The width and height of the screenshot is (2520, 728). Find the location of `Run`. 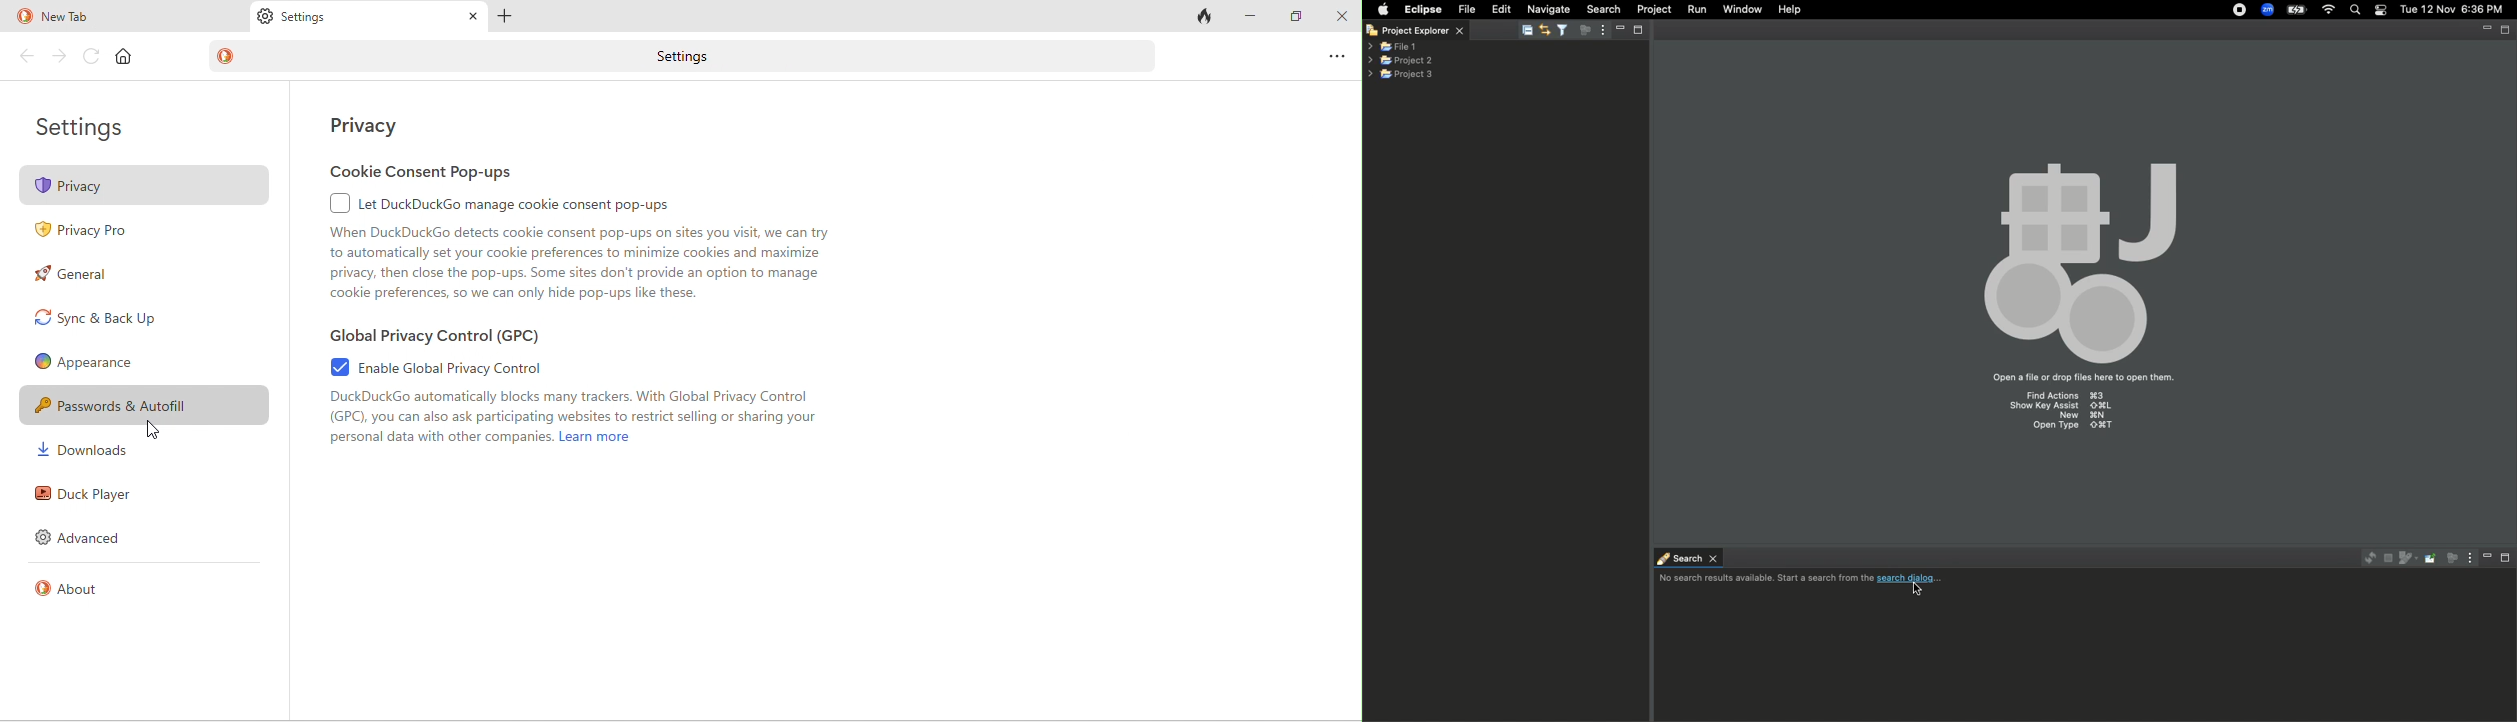

Run is located at coordinates (1698, 10).